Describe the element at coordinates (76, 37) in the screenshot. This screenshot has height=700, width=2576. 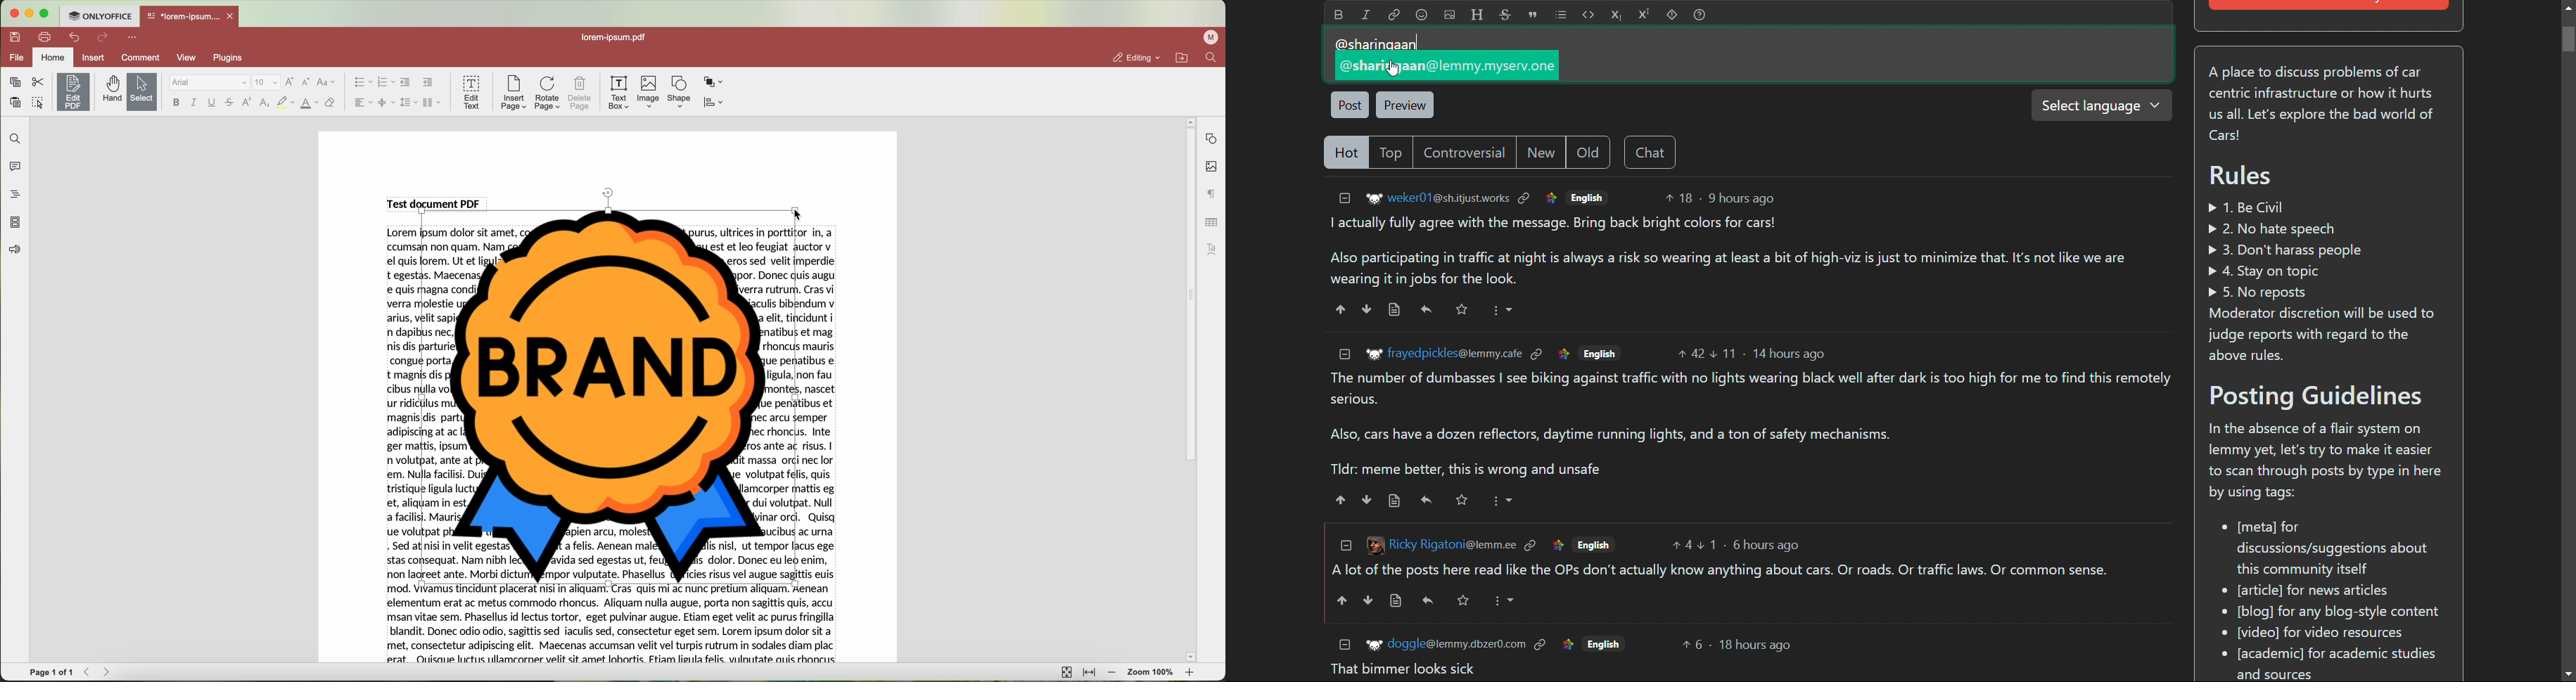
I see `undo` at that location.